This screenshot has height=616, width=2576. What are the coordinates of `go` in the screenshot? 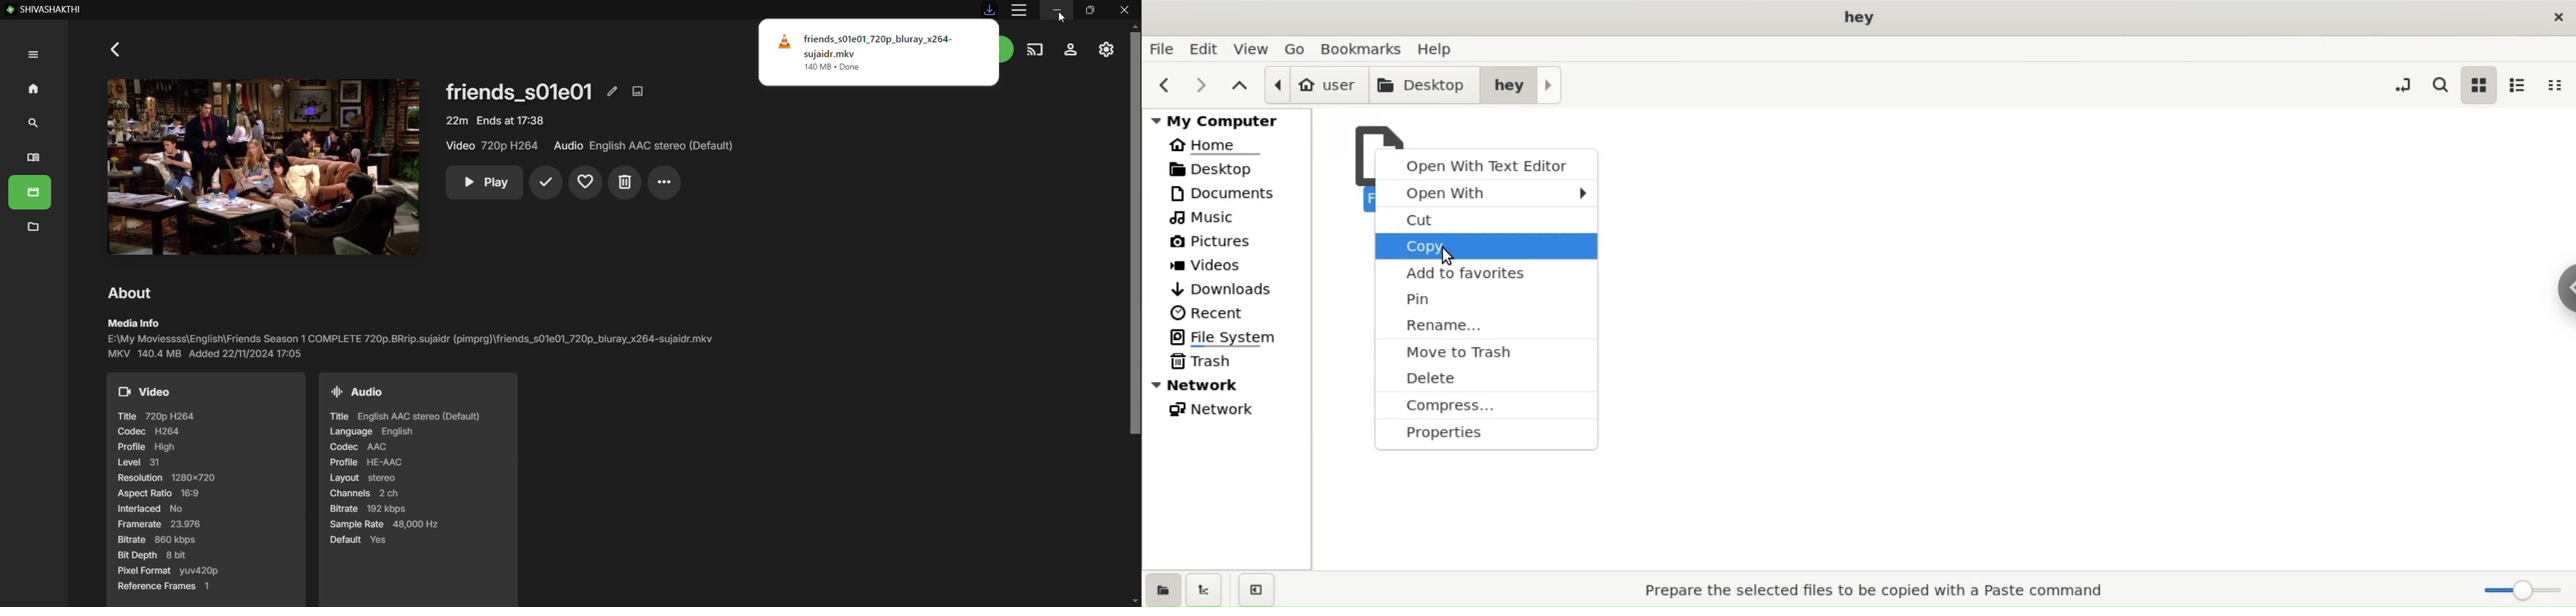 It's located at (1297, 49).